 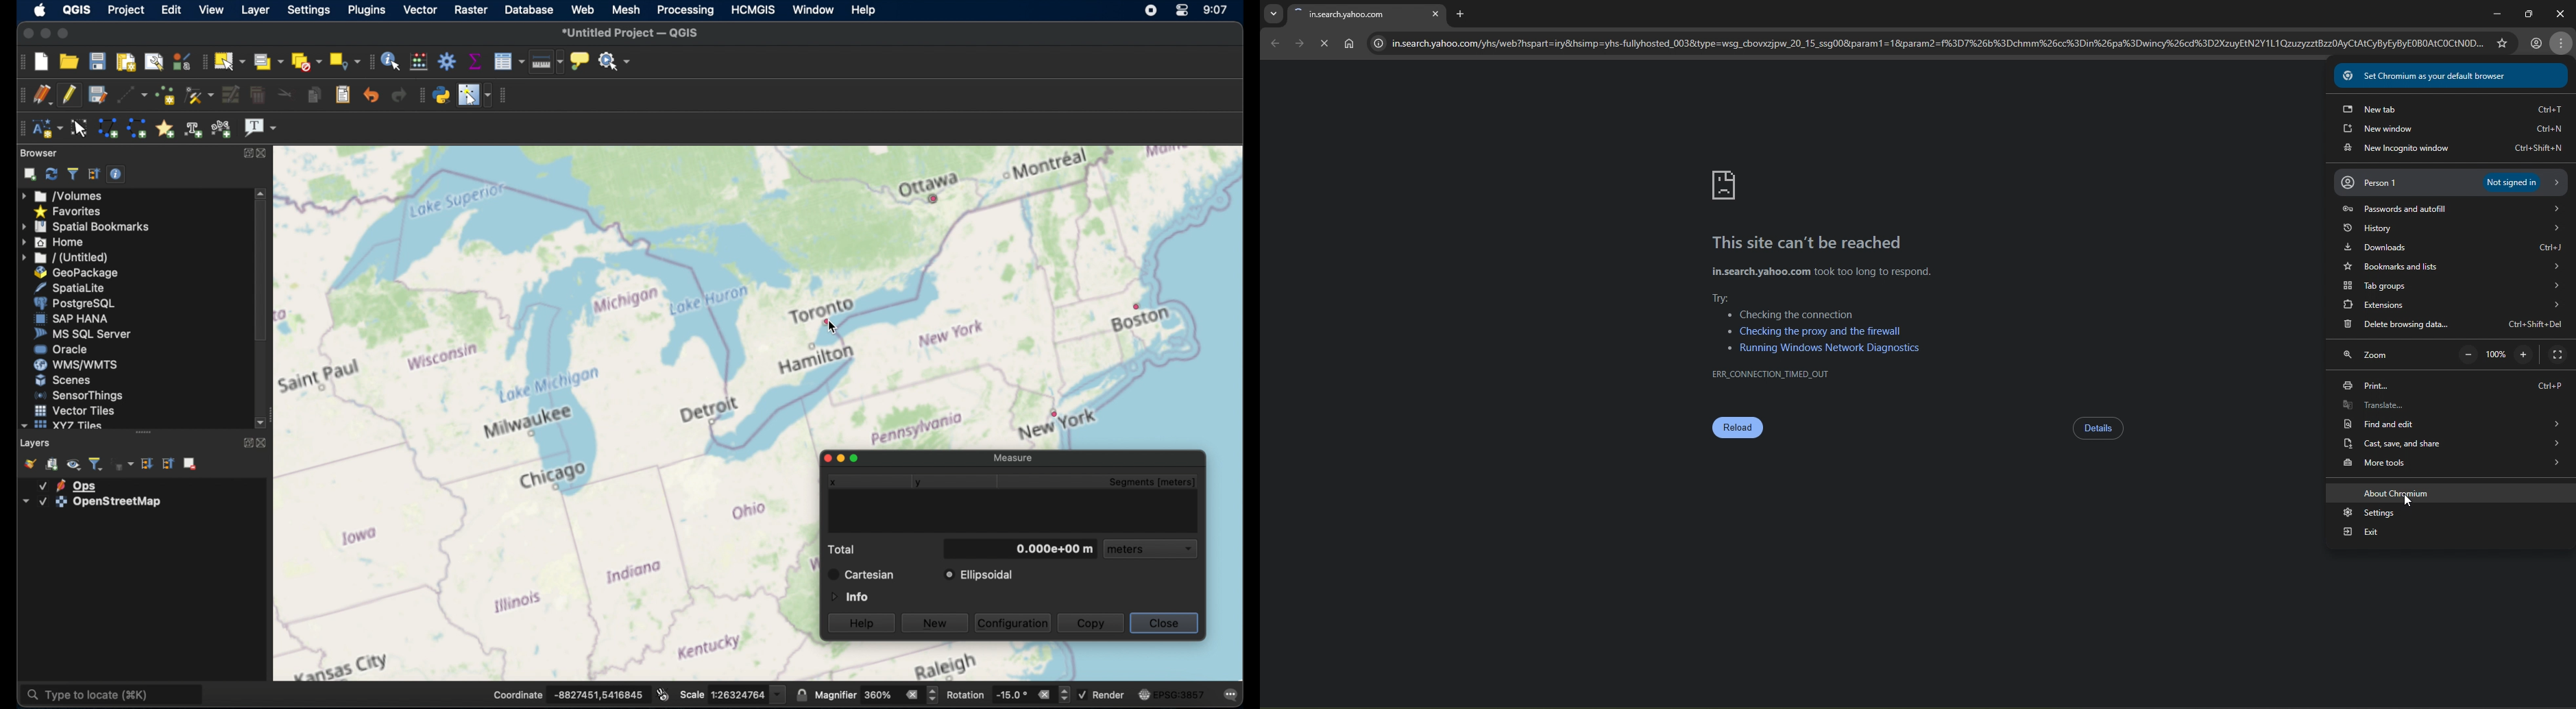 I want to click on select by location, so click(x=343, y=61).